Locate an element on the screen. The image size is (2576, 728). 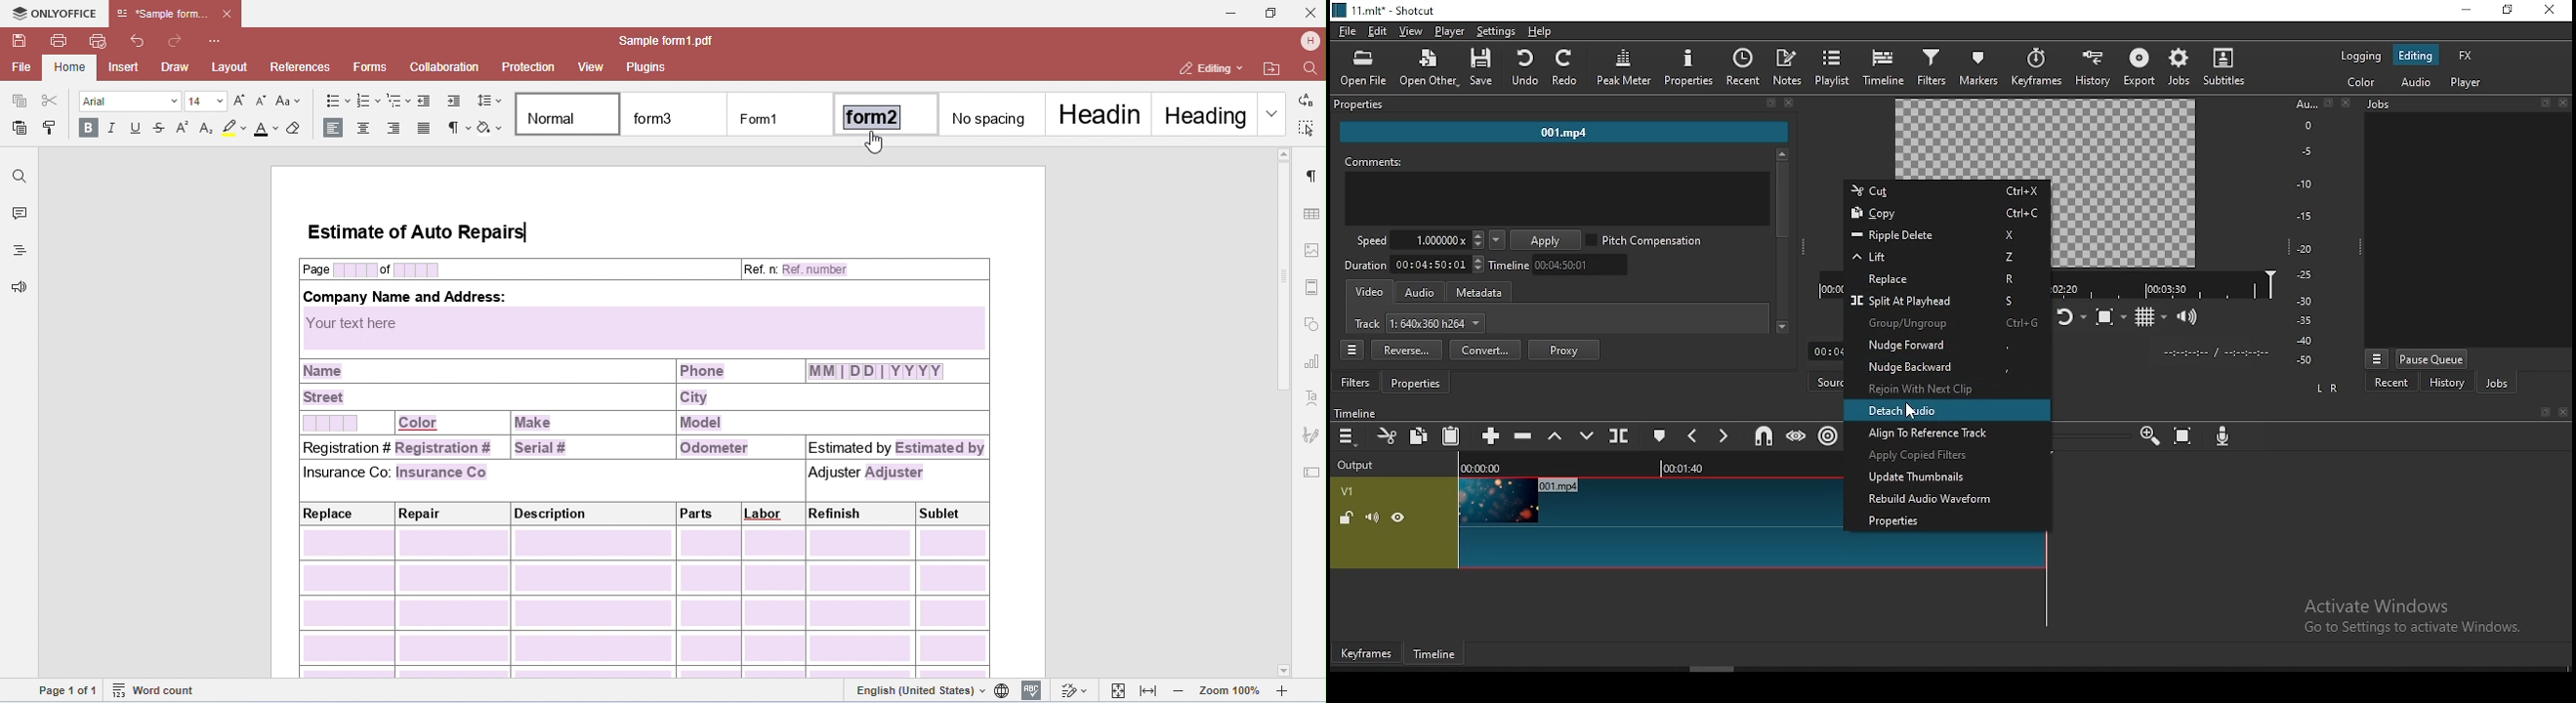
grouop/ungroup is located at coordinates (1942, 323).